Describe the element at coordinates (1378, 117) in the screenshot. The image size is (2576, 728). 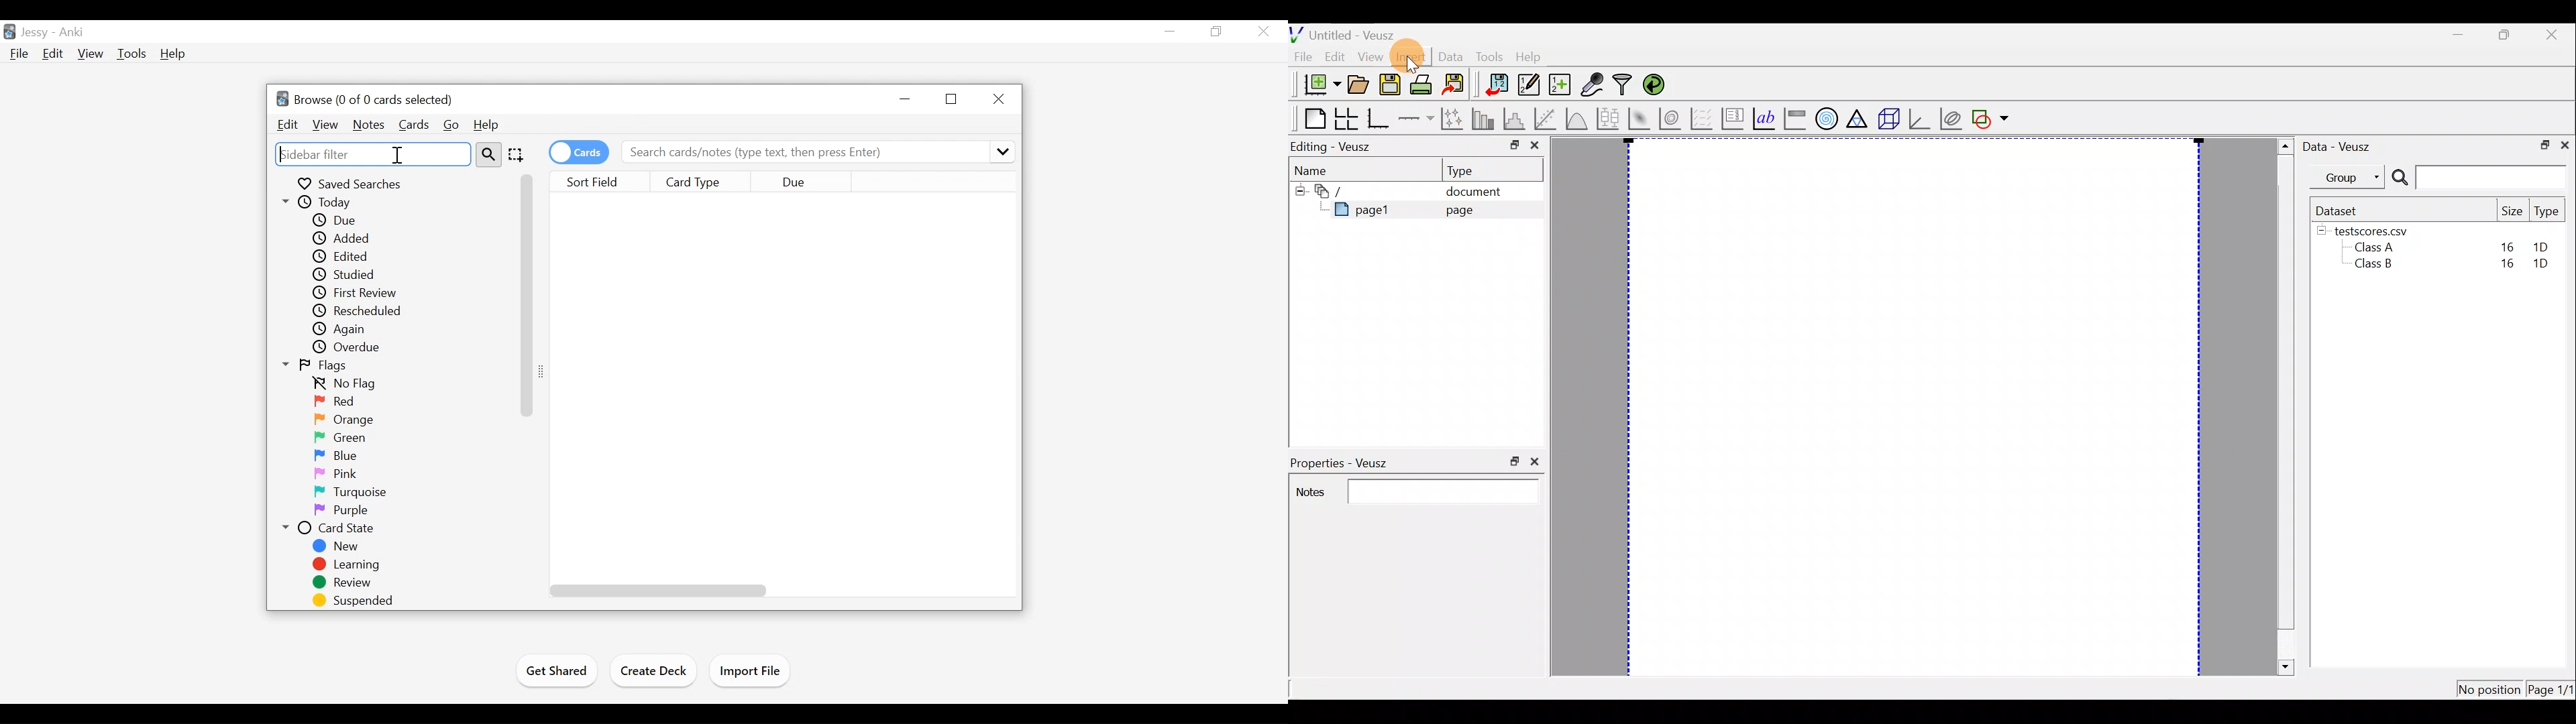
I see `Base graph` at that location.